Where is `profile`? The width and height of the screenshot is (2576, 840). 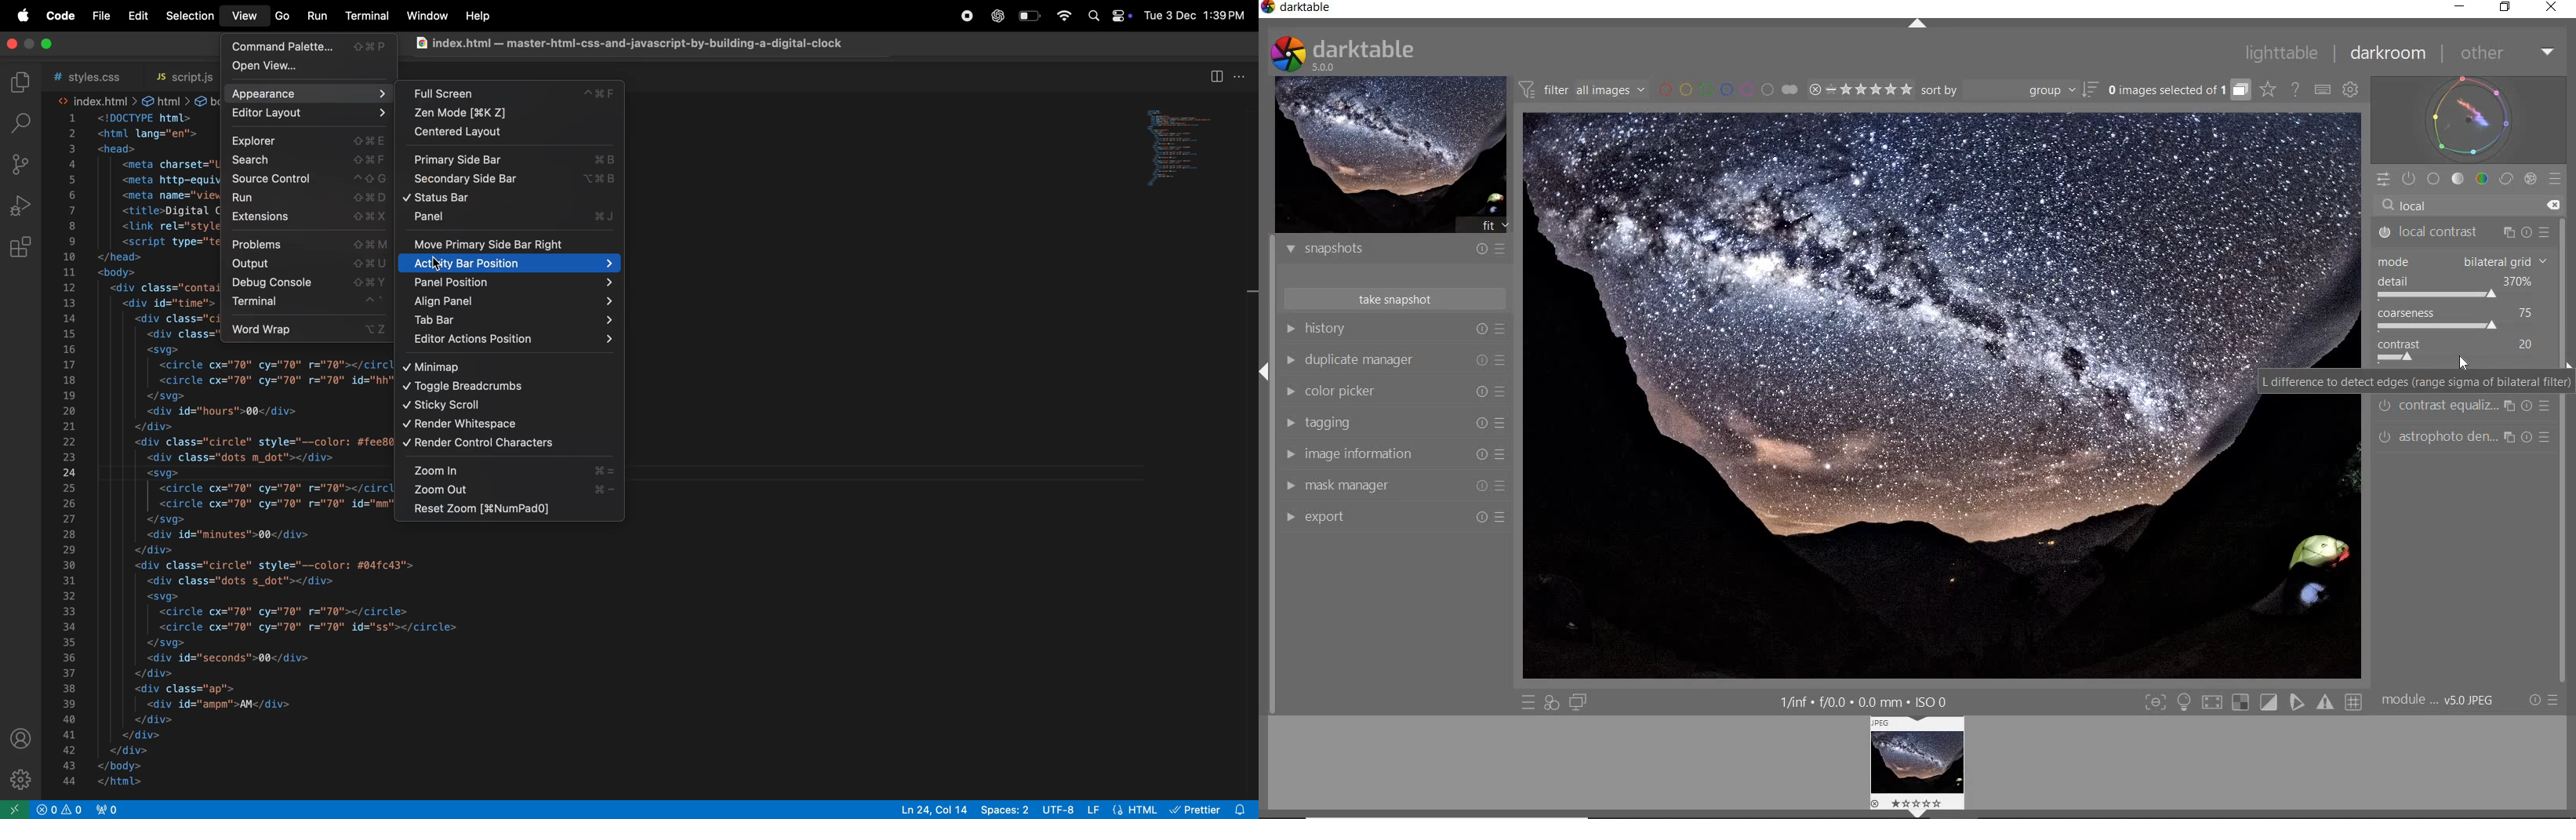 profile is located at coordinates (21, 738).